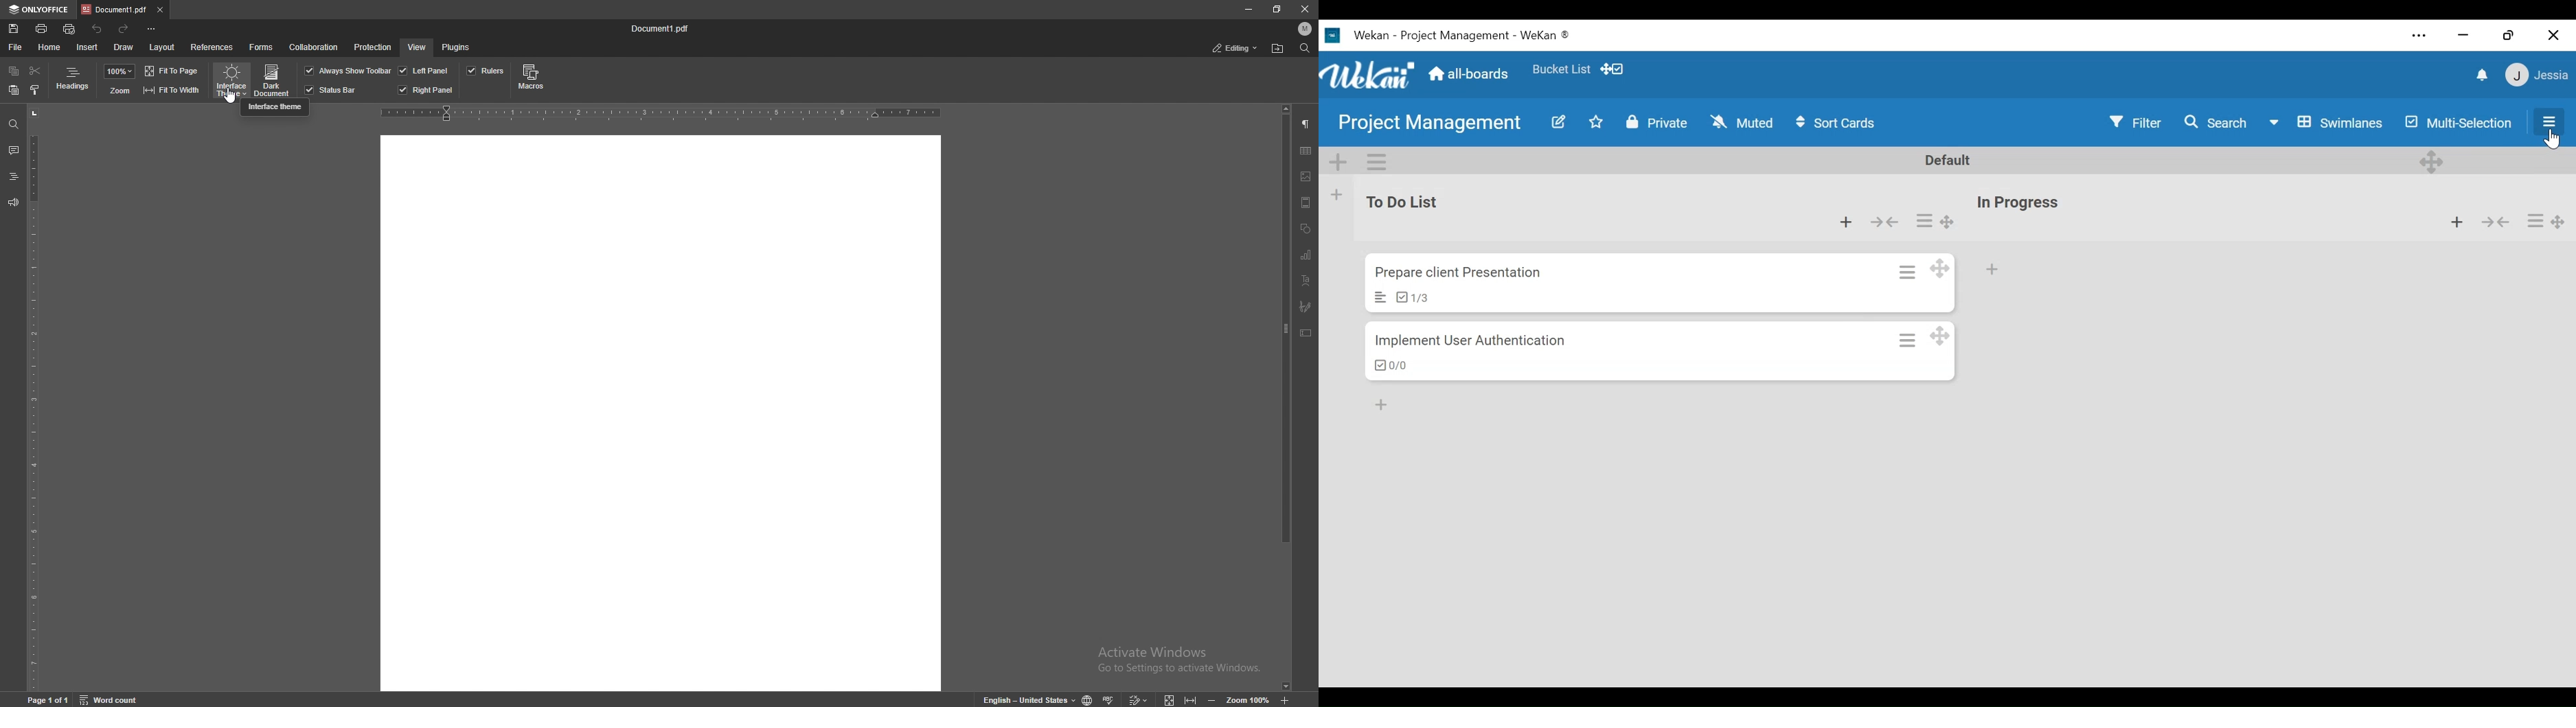 The image size is (2576, 728). What do you see at coordinates (1949, 222) in the screenshot?
I see `Desktop drag handles` at bounding box center [1949, 222].